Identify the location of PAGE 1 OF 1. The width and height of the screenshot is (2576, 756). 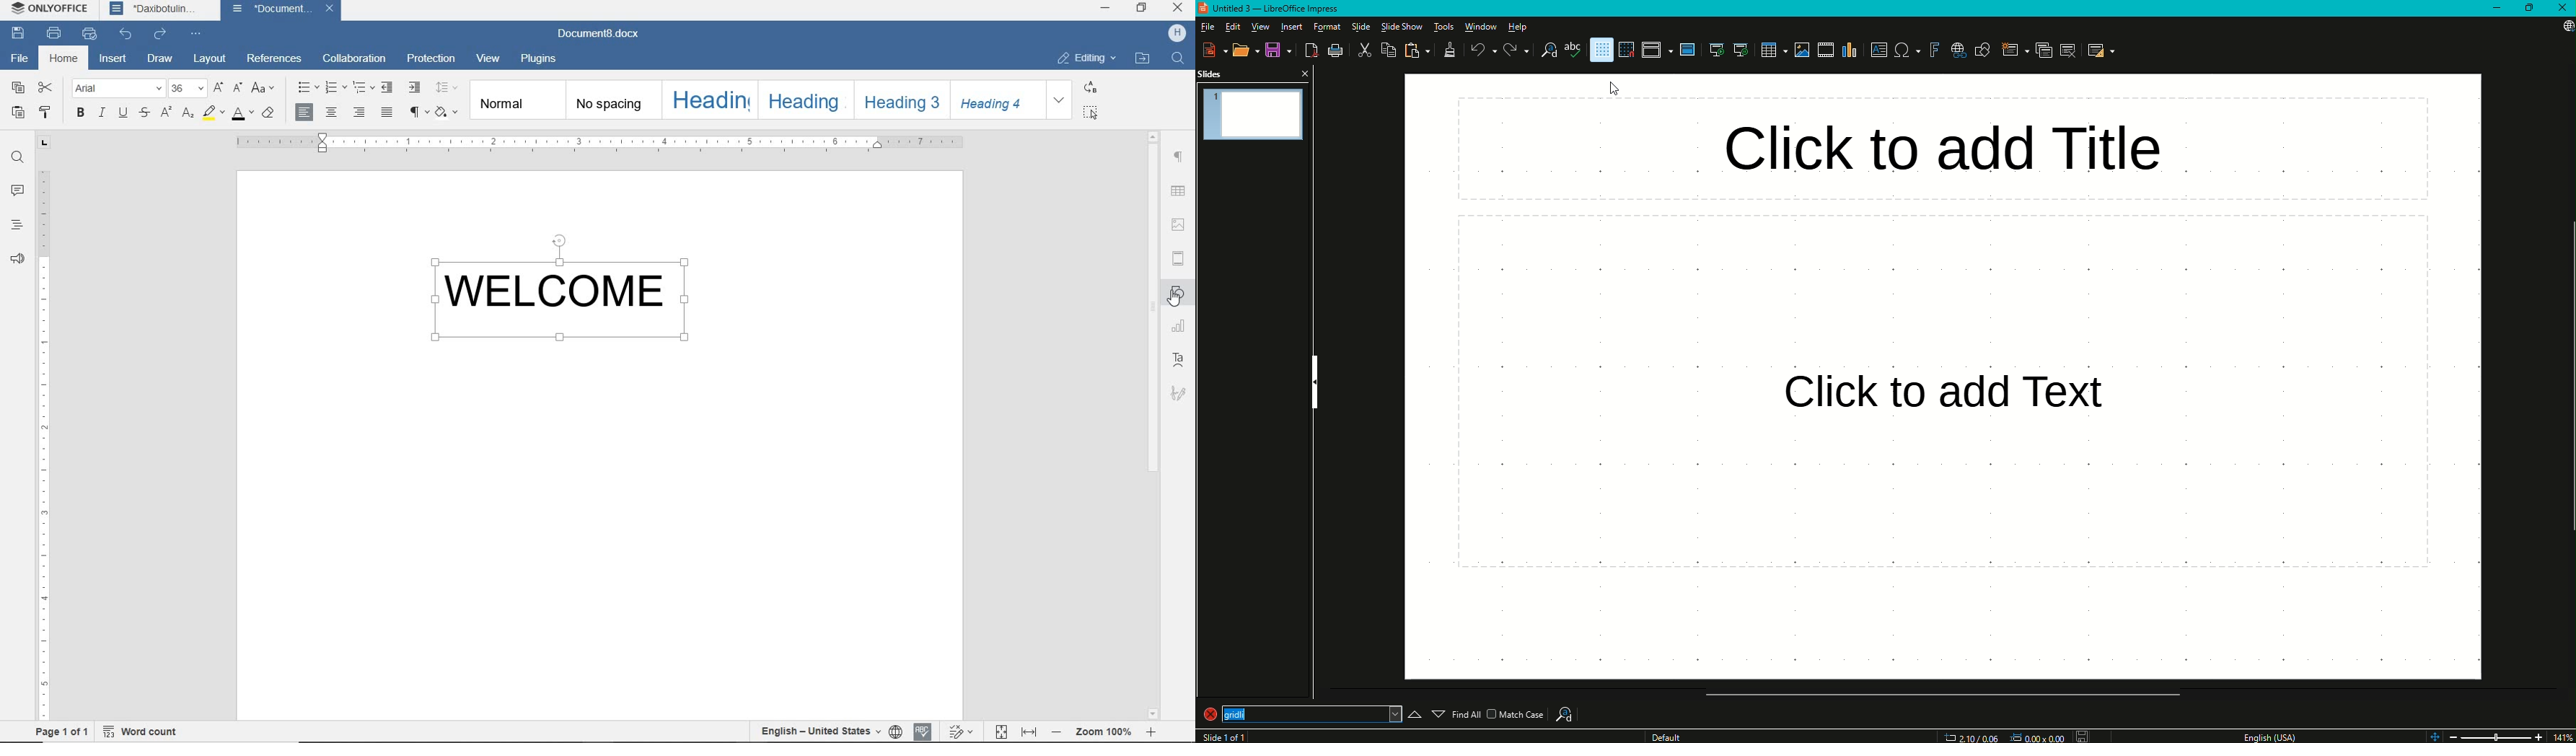
(61, 732).